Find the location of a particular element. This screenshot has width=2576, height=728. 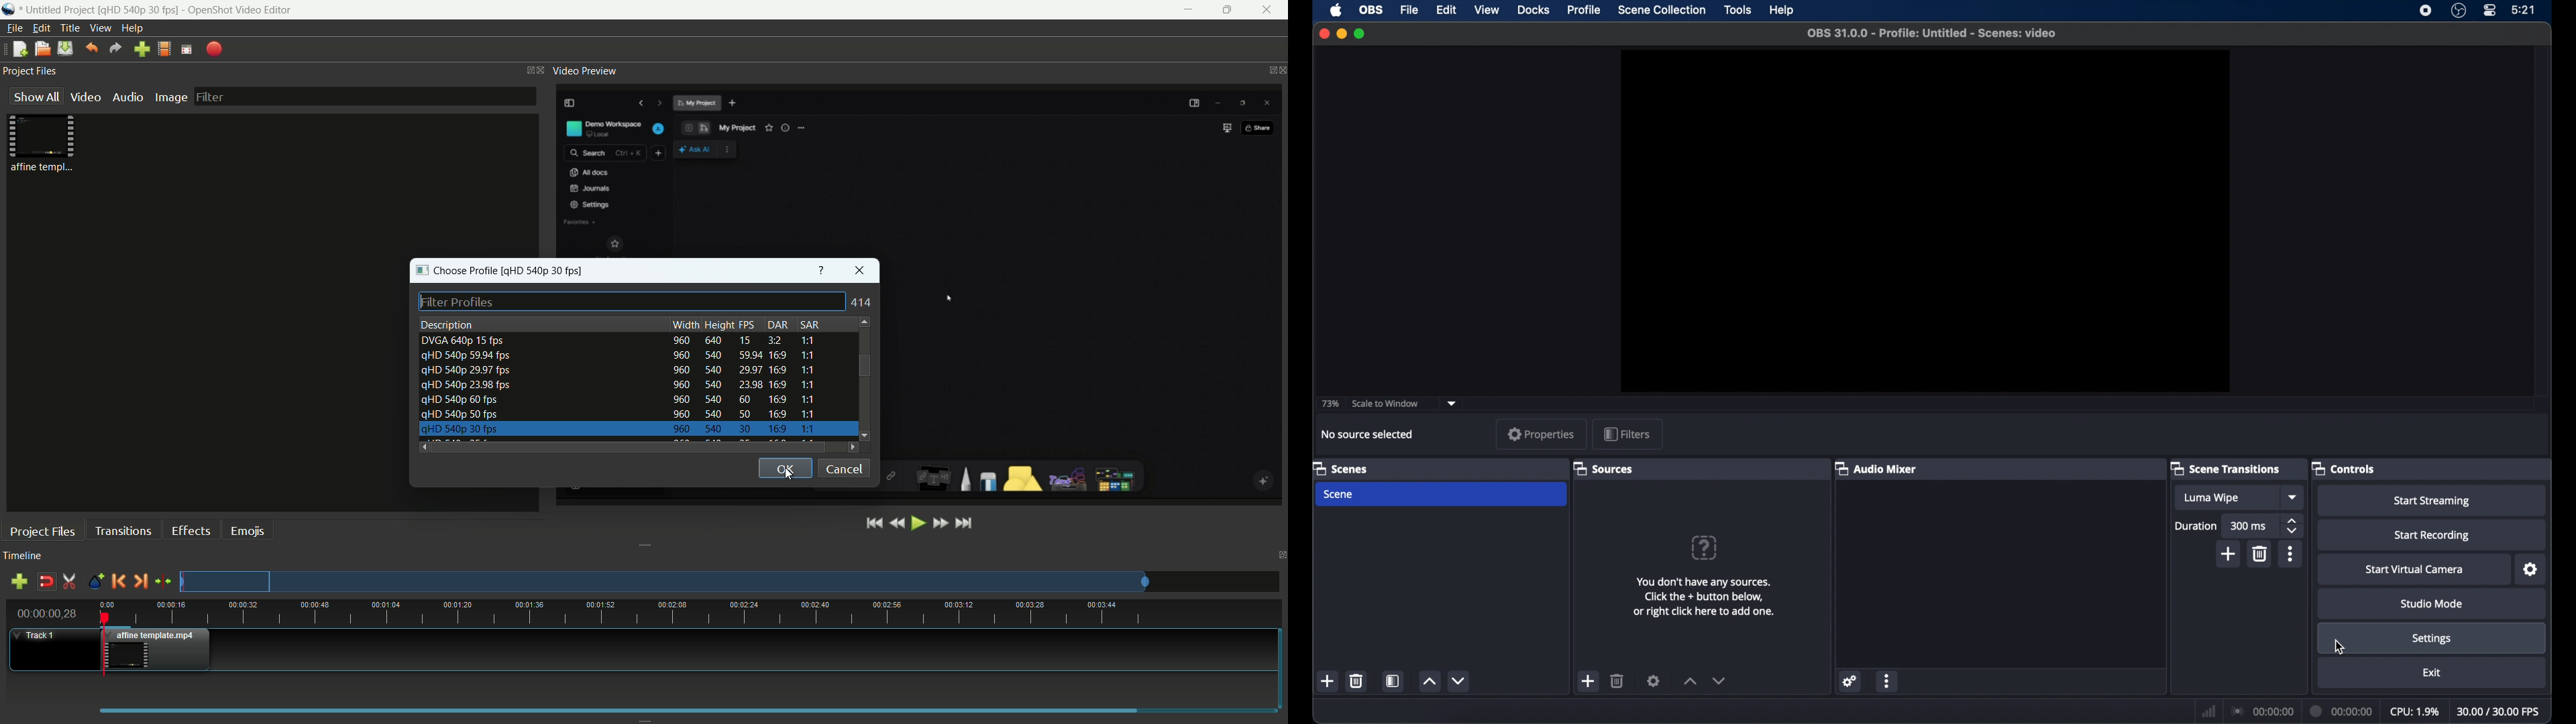

preview is located at coordinates (1925, 221).